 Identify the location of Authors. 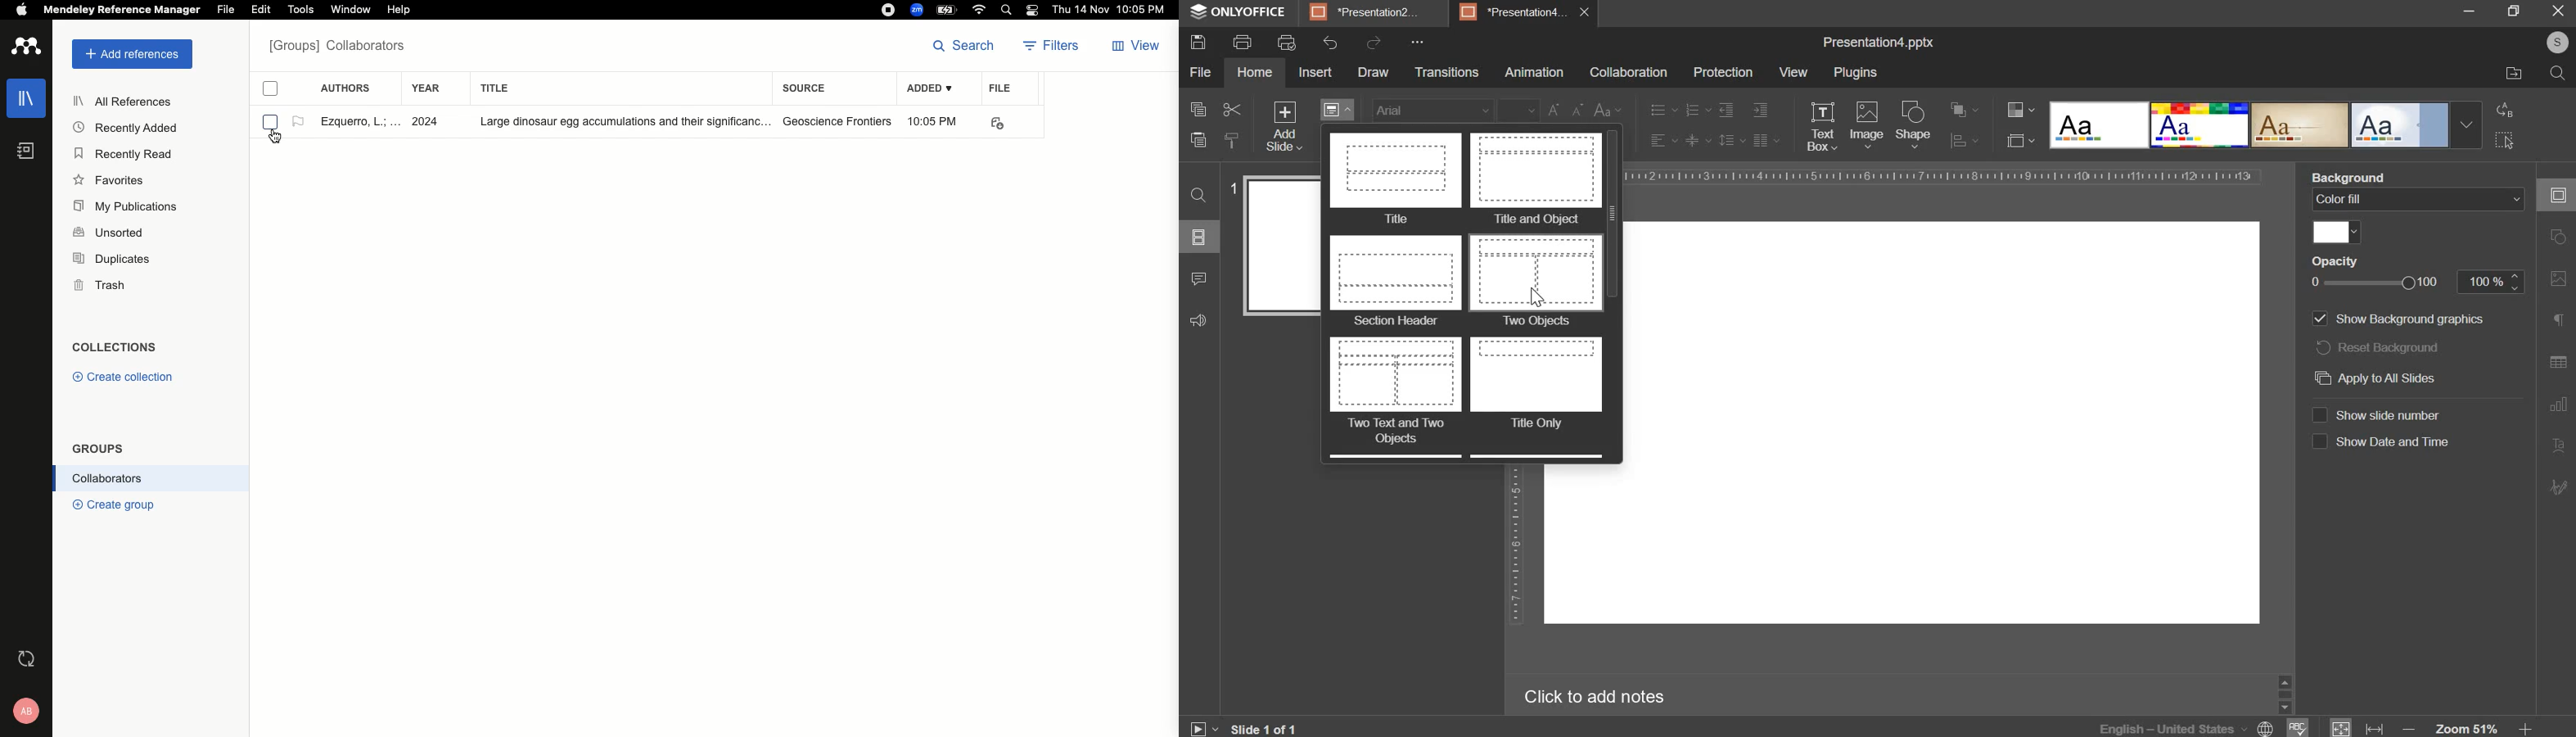
(345, 86).